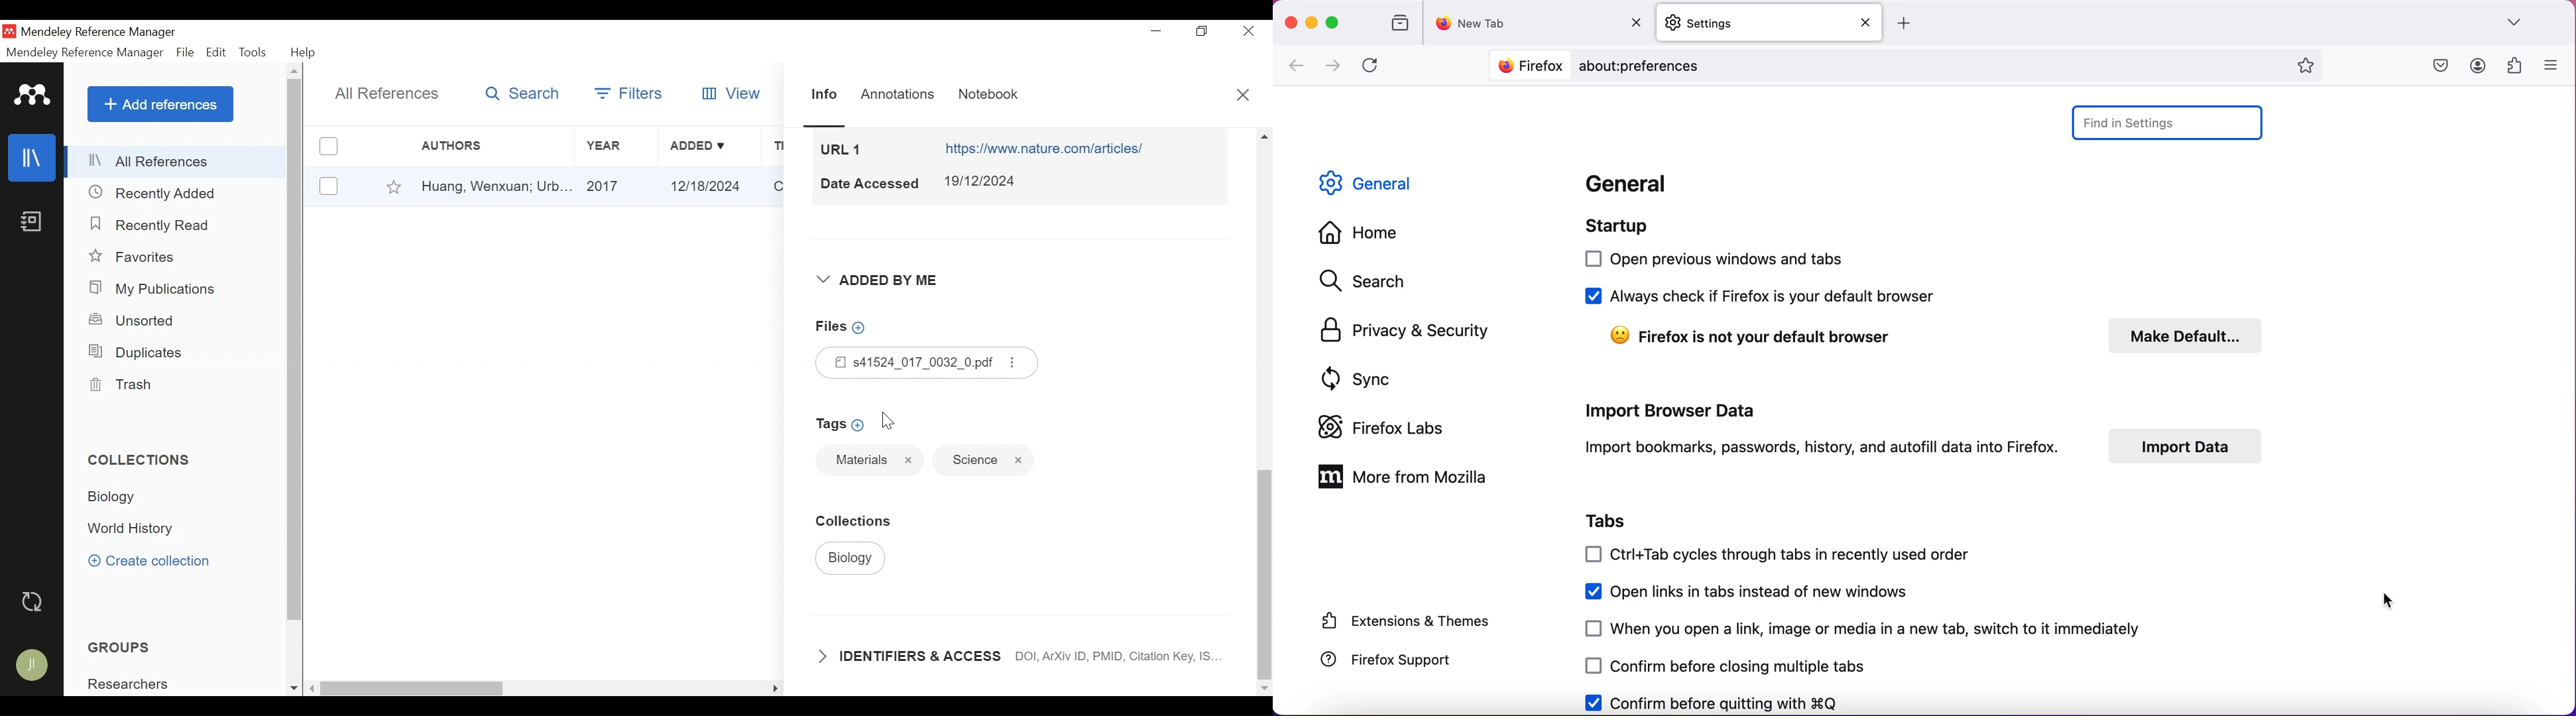  I want to click on find in settings, so click(2170, 123).